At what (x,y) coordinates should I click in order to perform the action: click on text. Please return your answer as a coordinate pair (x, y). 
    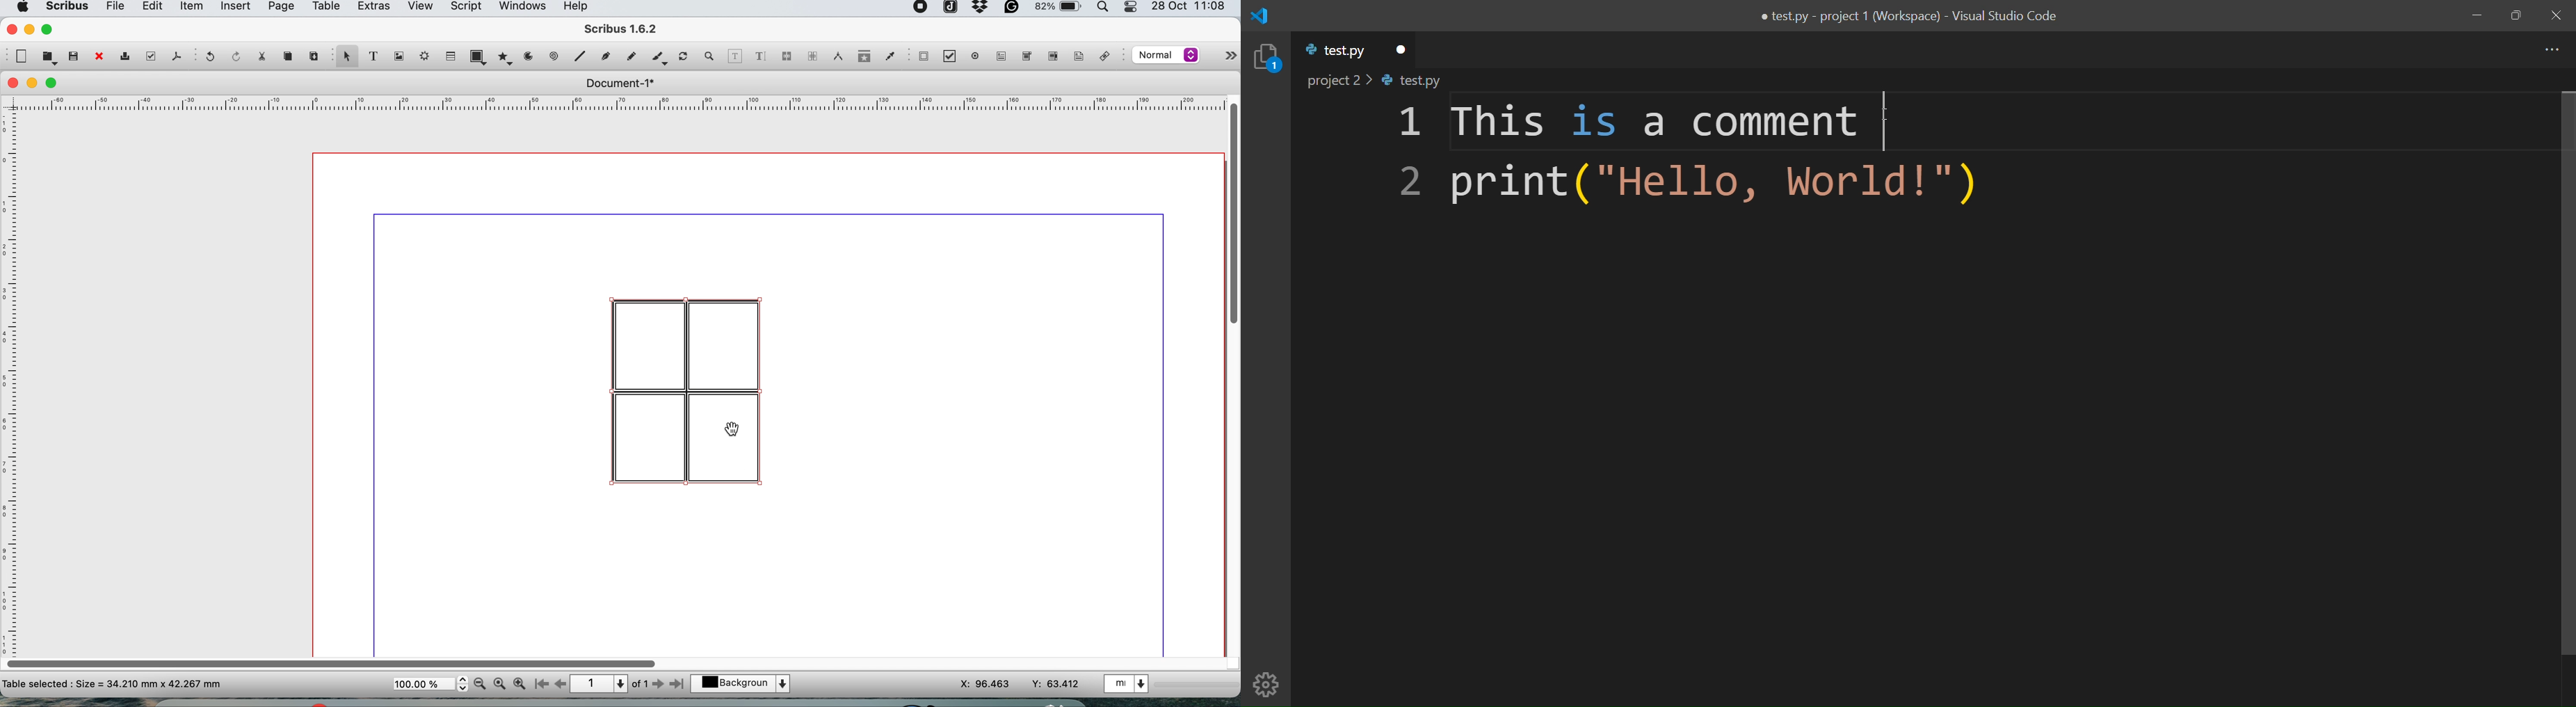
    Looking at the image, I should click on (112, 683).